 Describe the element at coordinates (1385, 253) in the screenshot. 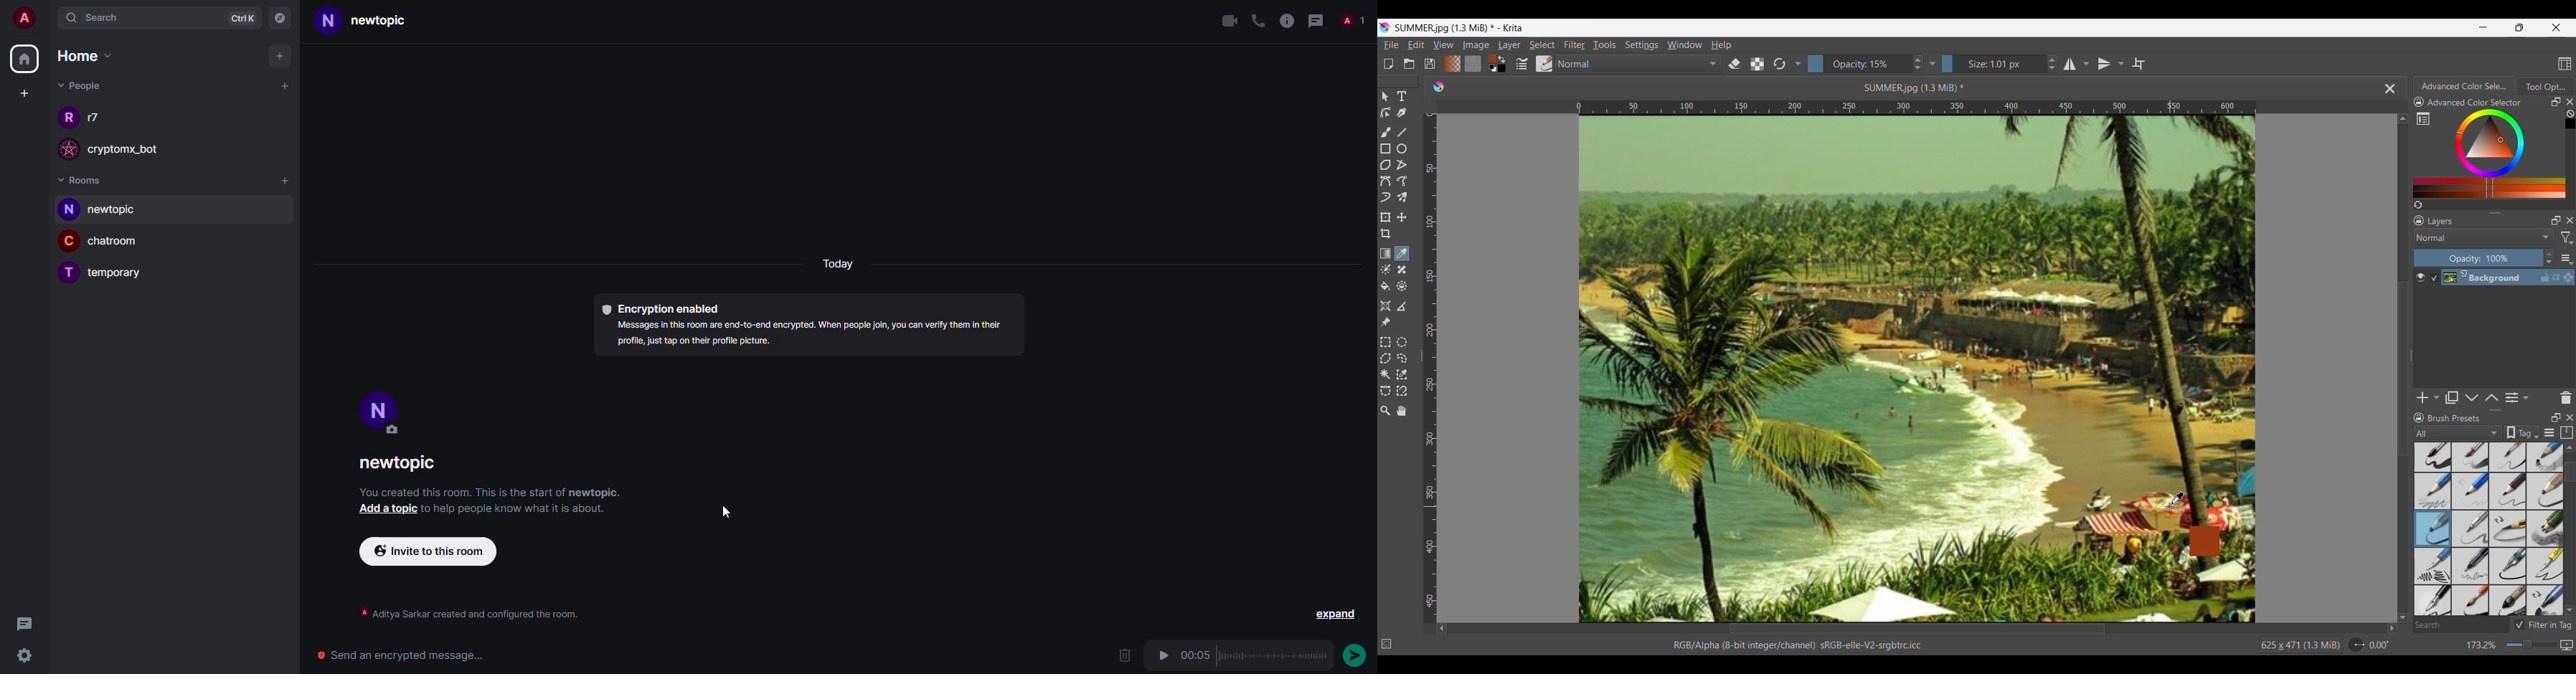

I see `Draw a gradient` at that location.